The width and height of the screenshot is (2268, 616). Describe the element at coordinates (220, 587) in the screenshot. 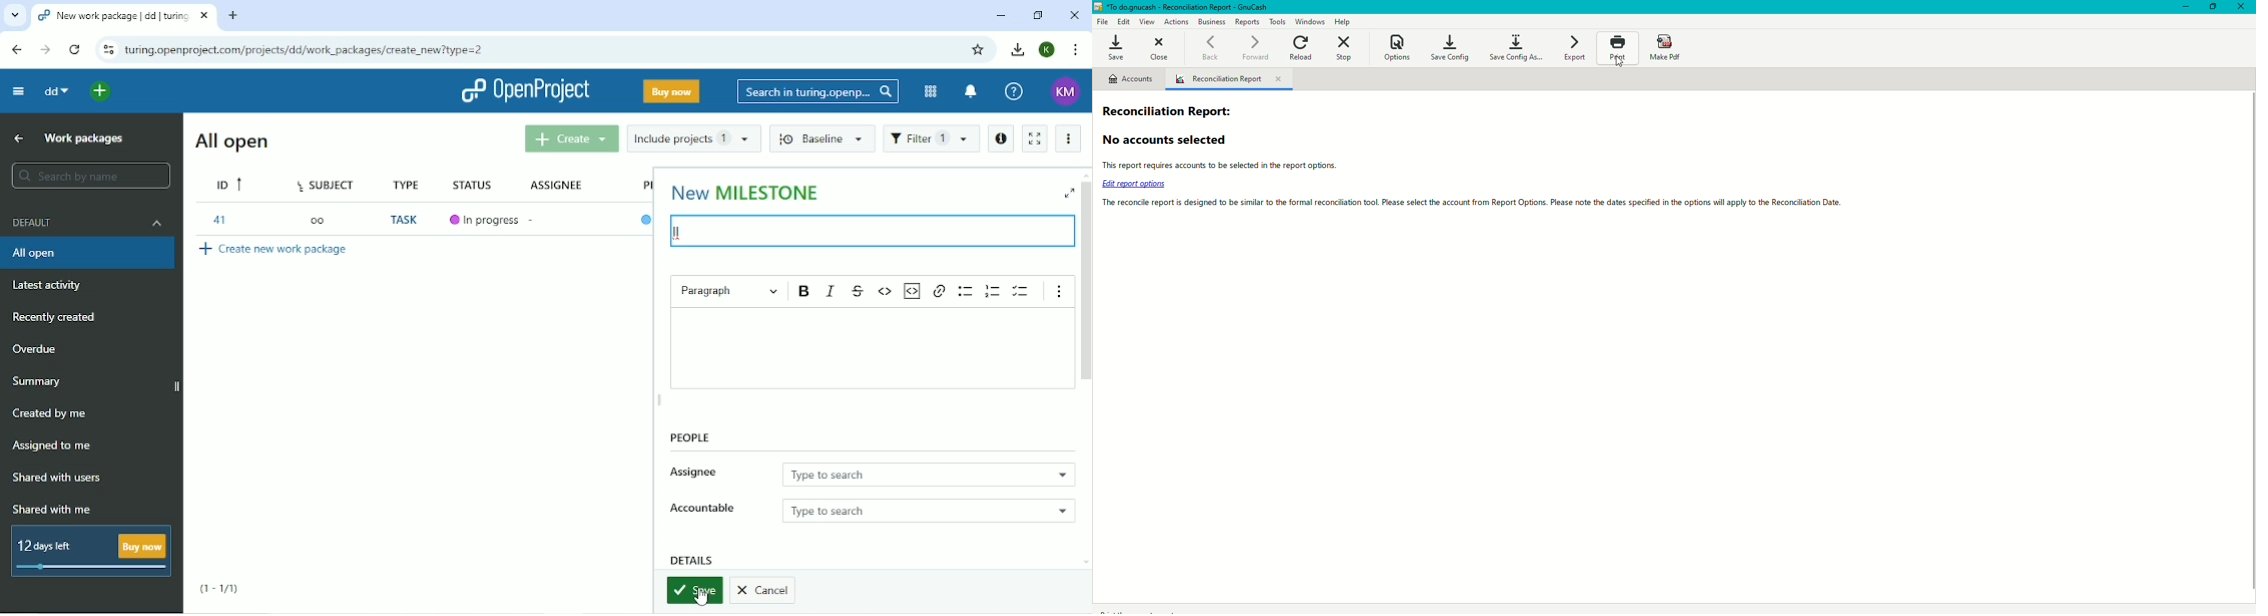

I see `(1-1/1)` at that location.